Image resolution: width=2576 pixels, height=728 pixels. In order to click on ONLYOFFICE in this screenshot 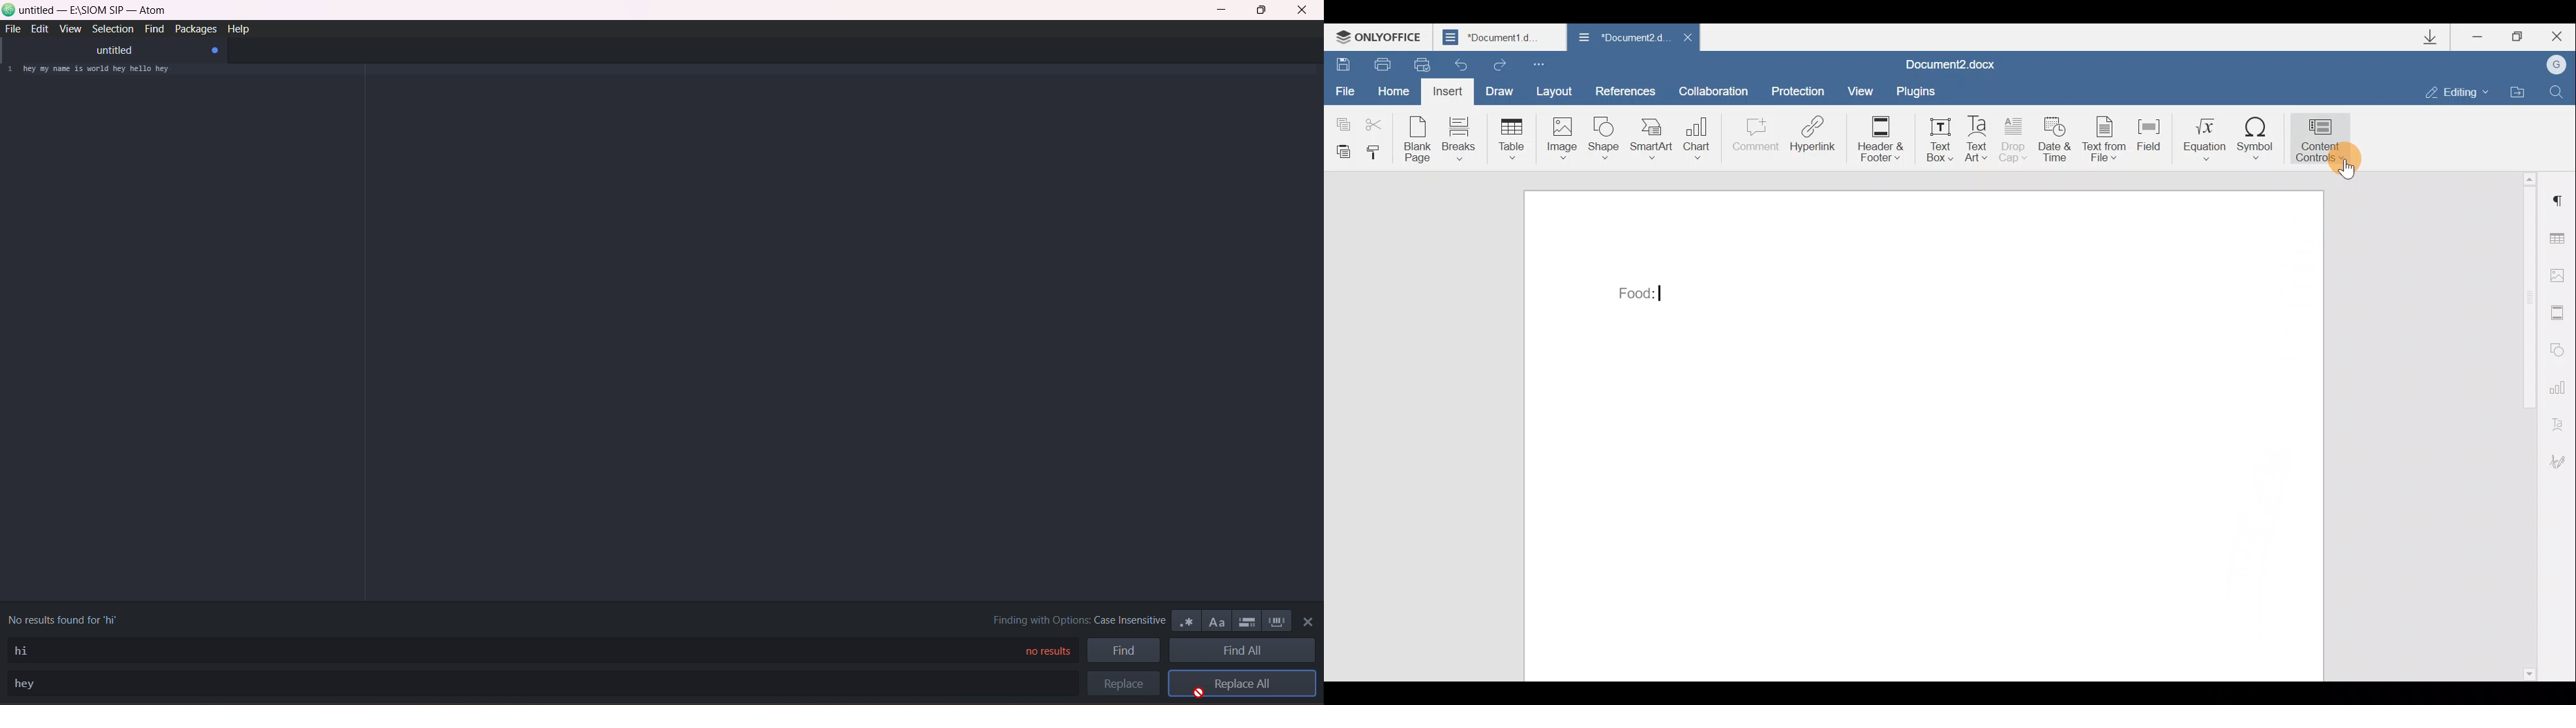, I will do `click(1381, 37)`.